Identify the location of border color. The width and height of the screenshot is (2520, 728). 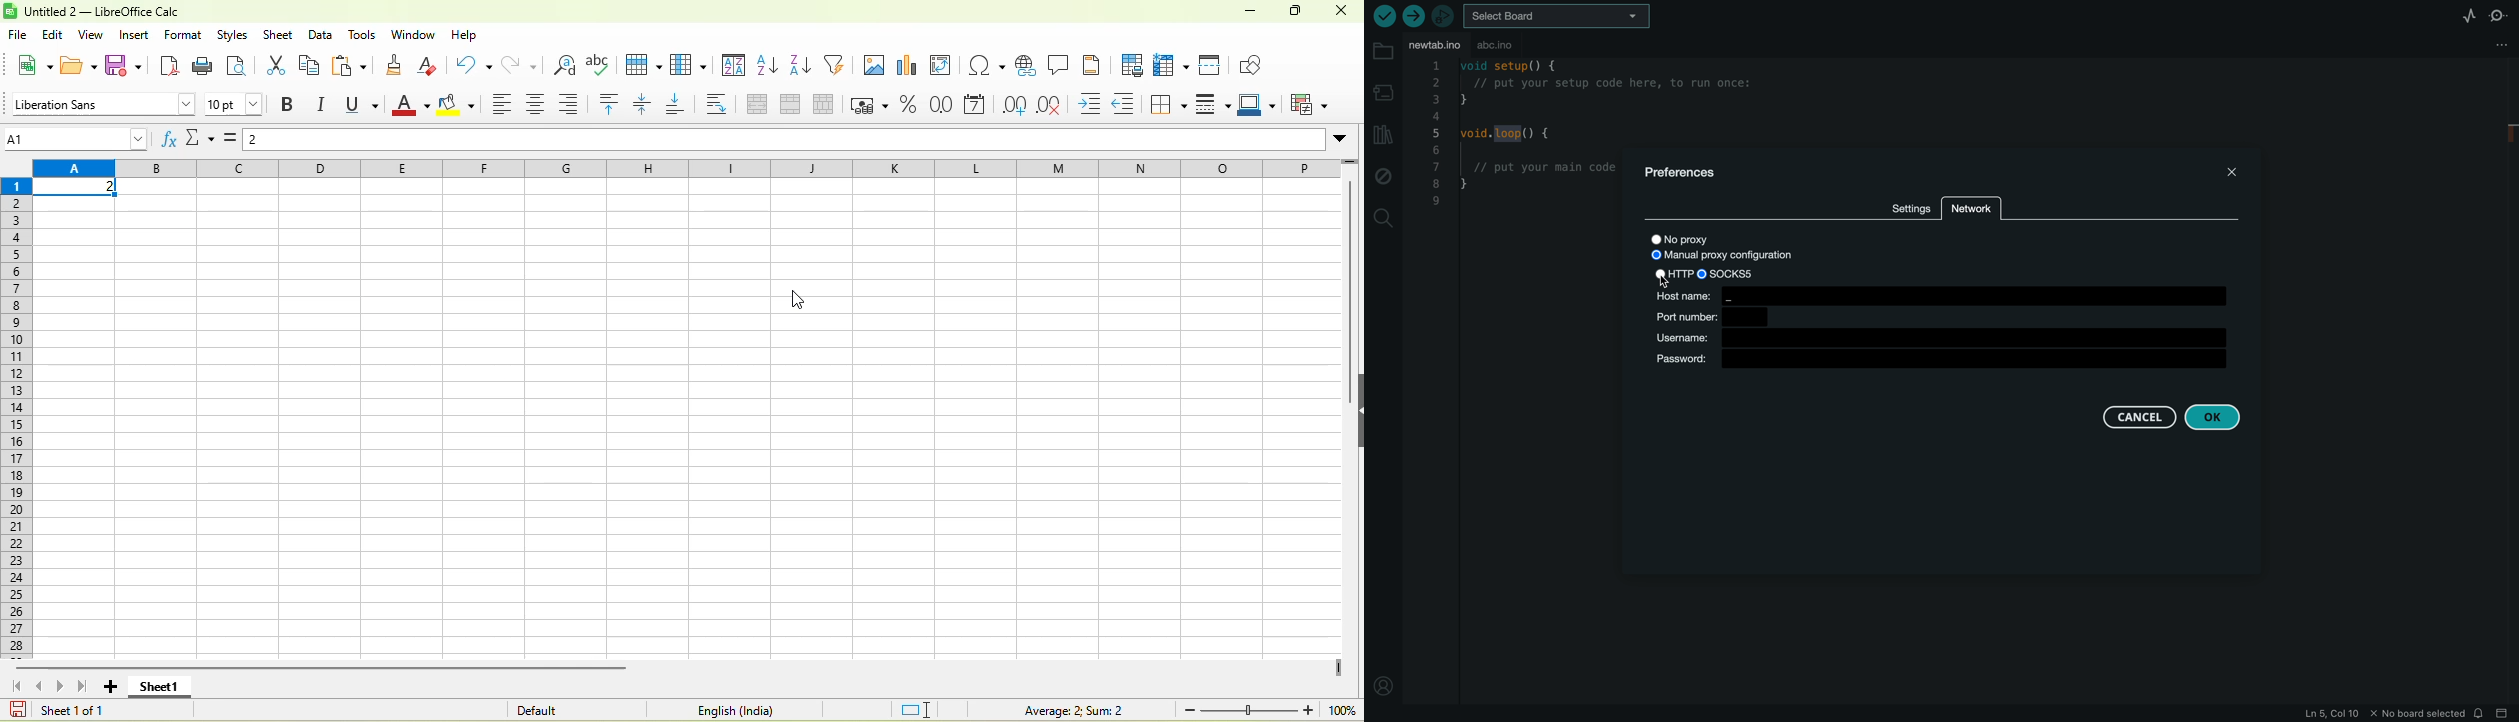
(1261, 106).